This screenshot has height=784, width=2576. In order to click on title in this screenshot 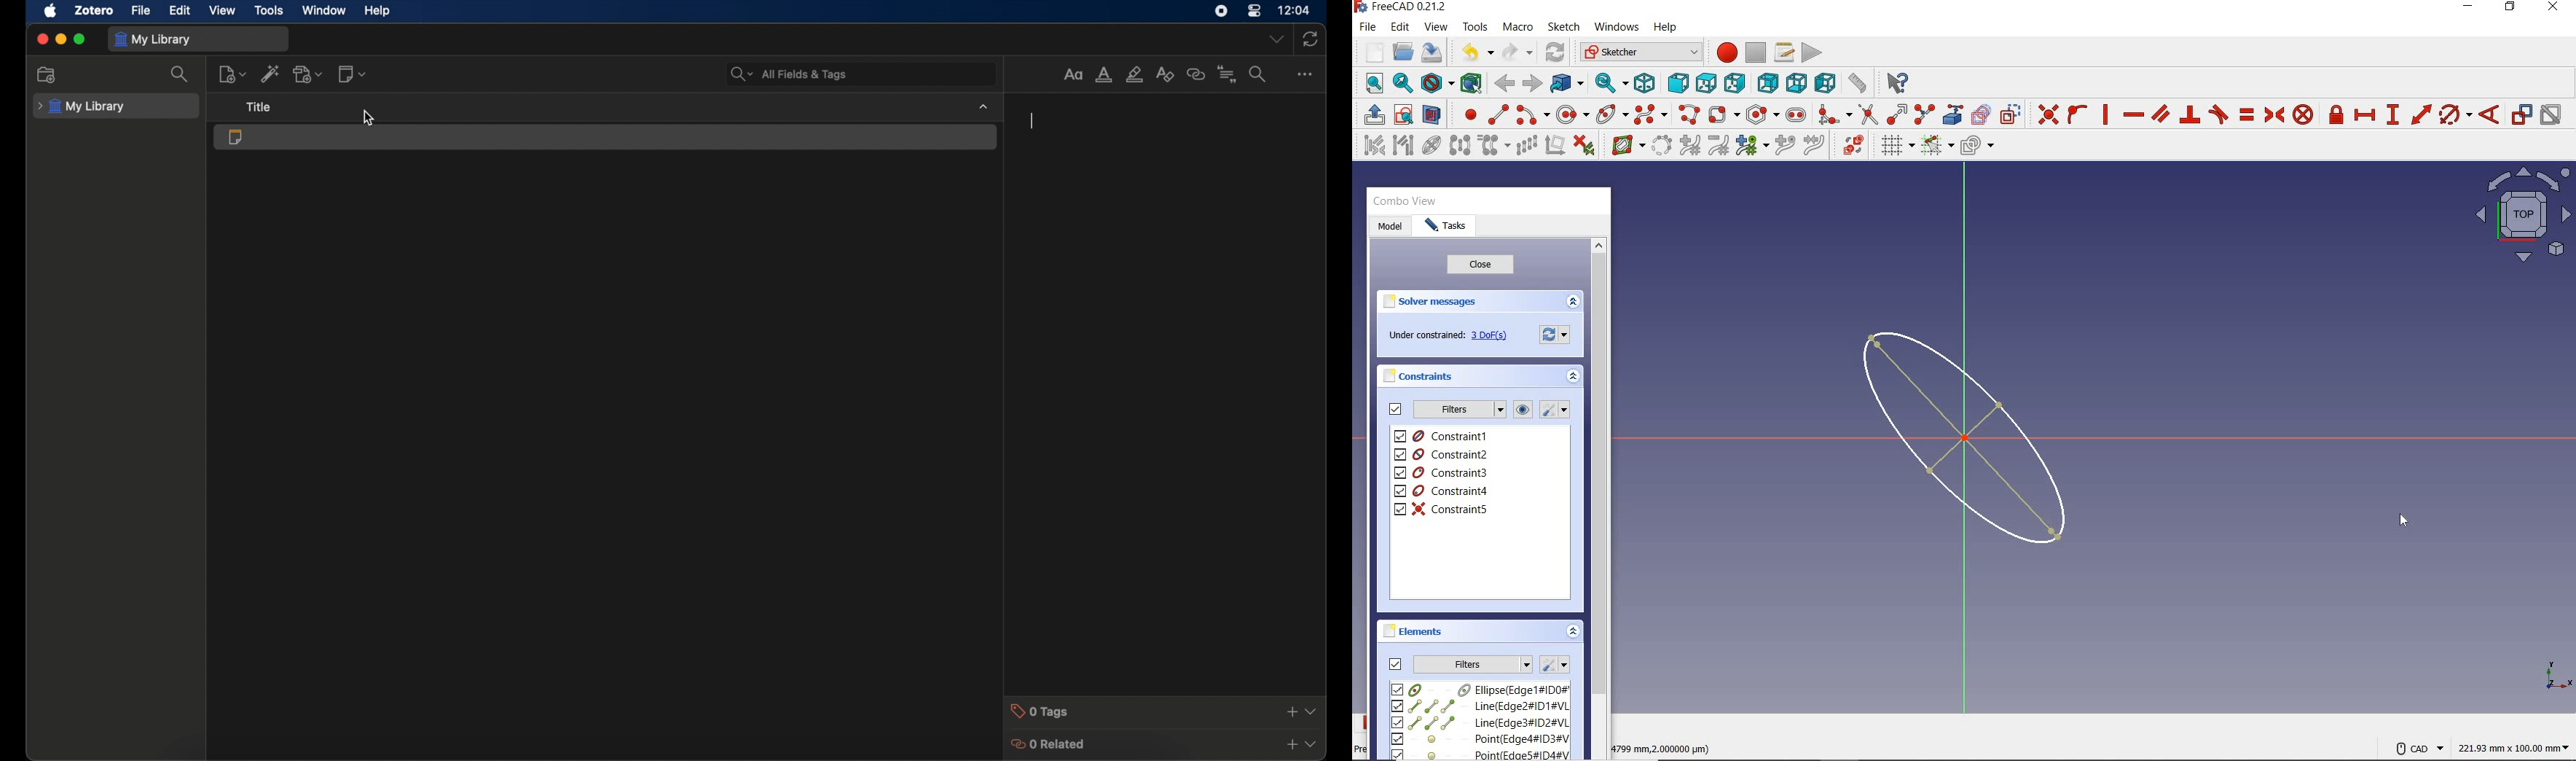, I will do `click(258, 106)`.